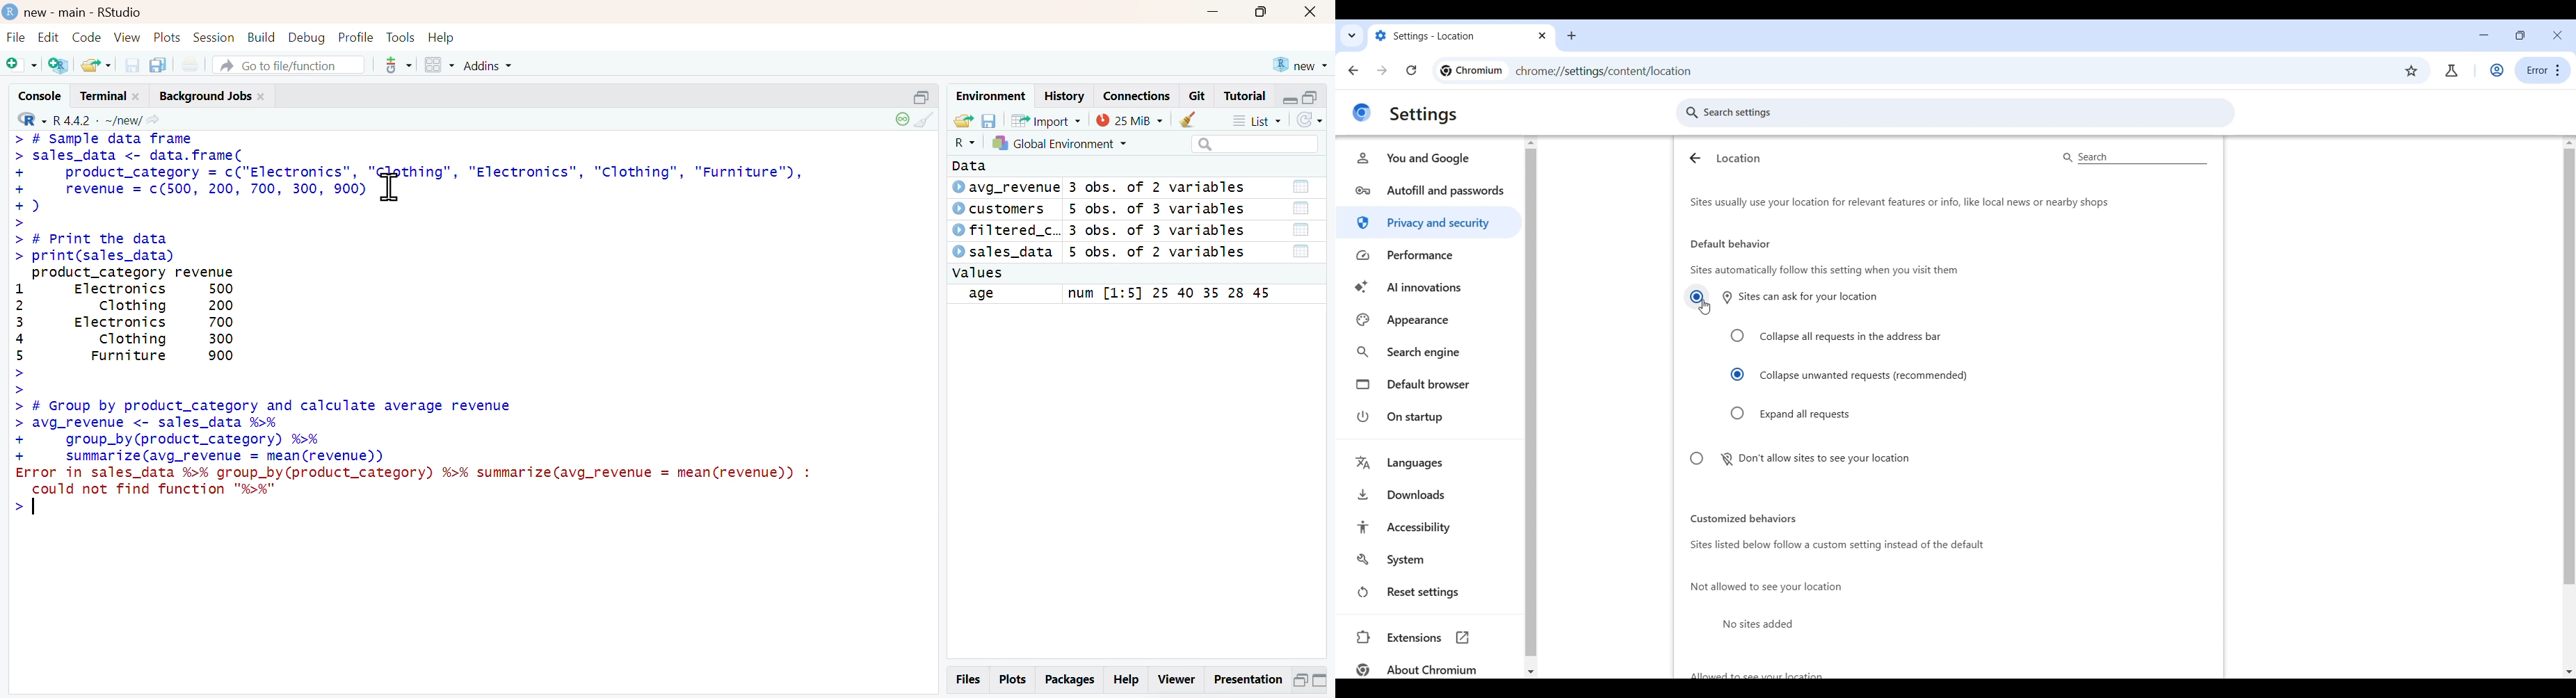  What do you see at coordinates (10, 11) in the screenshot?
I see `Logo` at bounding box center [10, 11].